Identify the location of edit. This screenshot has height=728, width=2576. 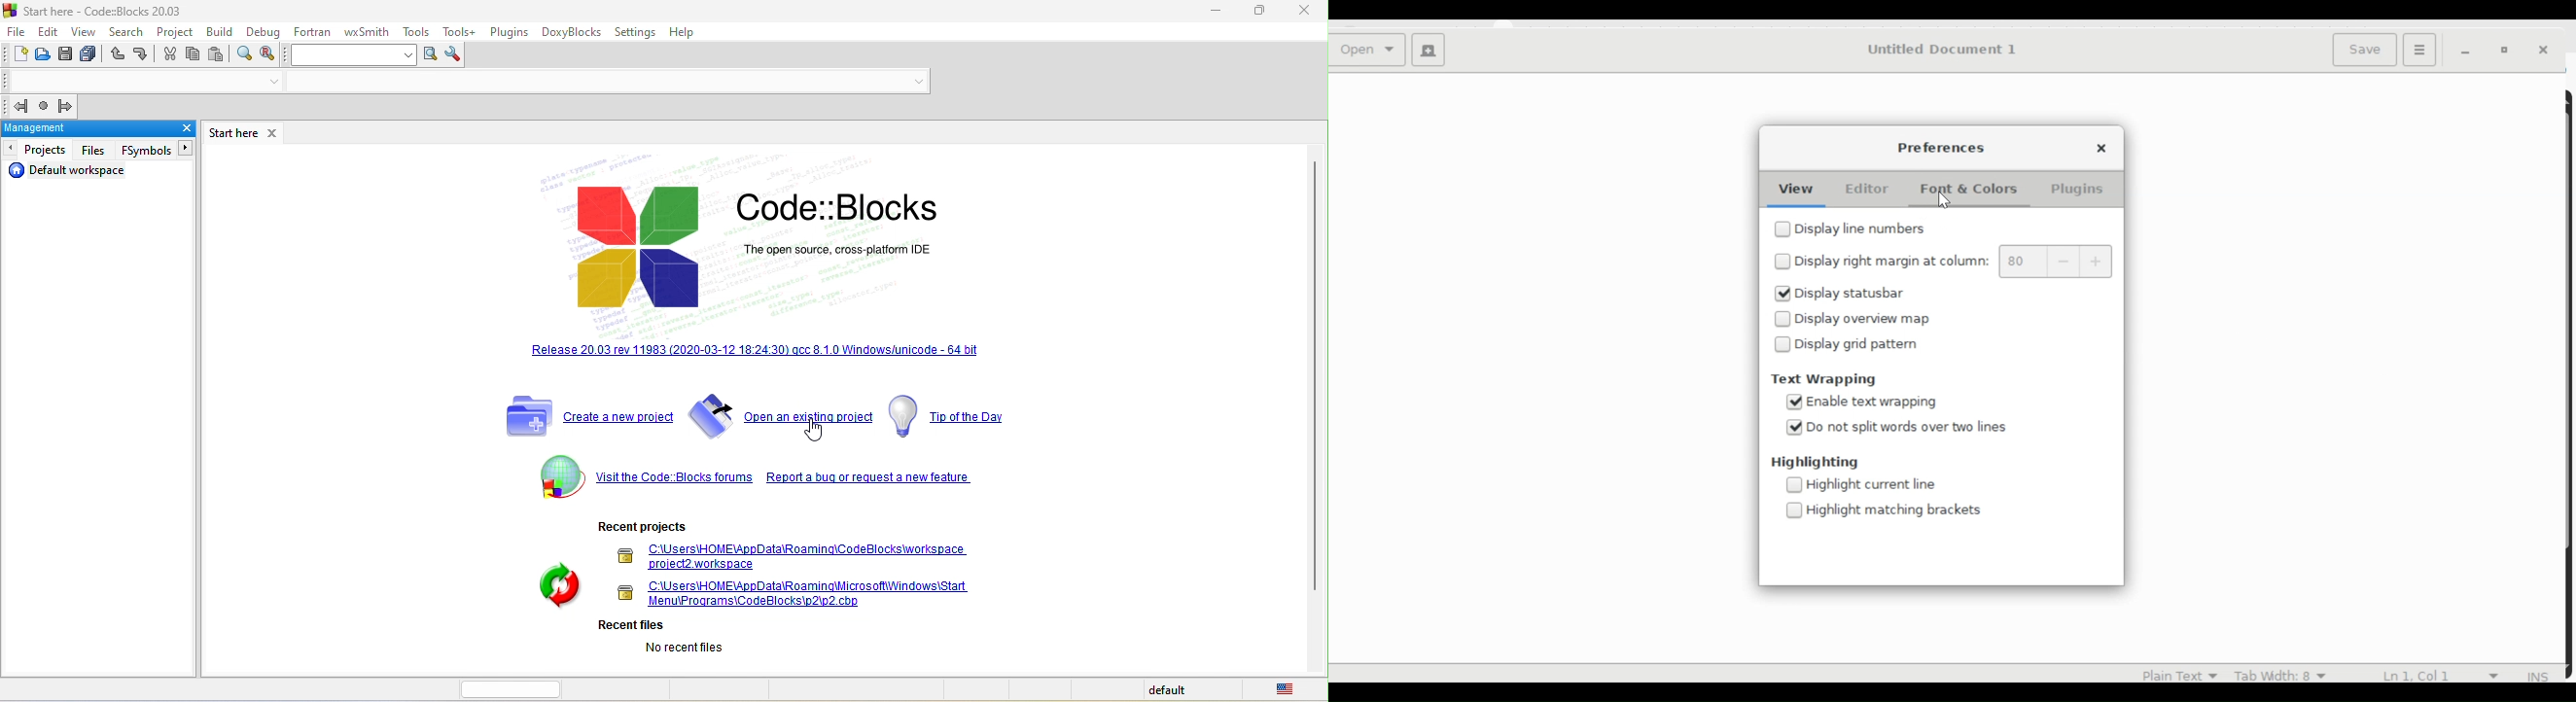
(49, 31).